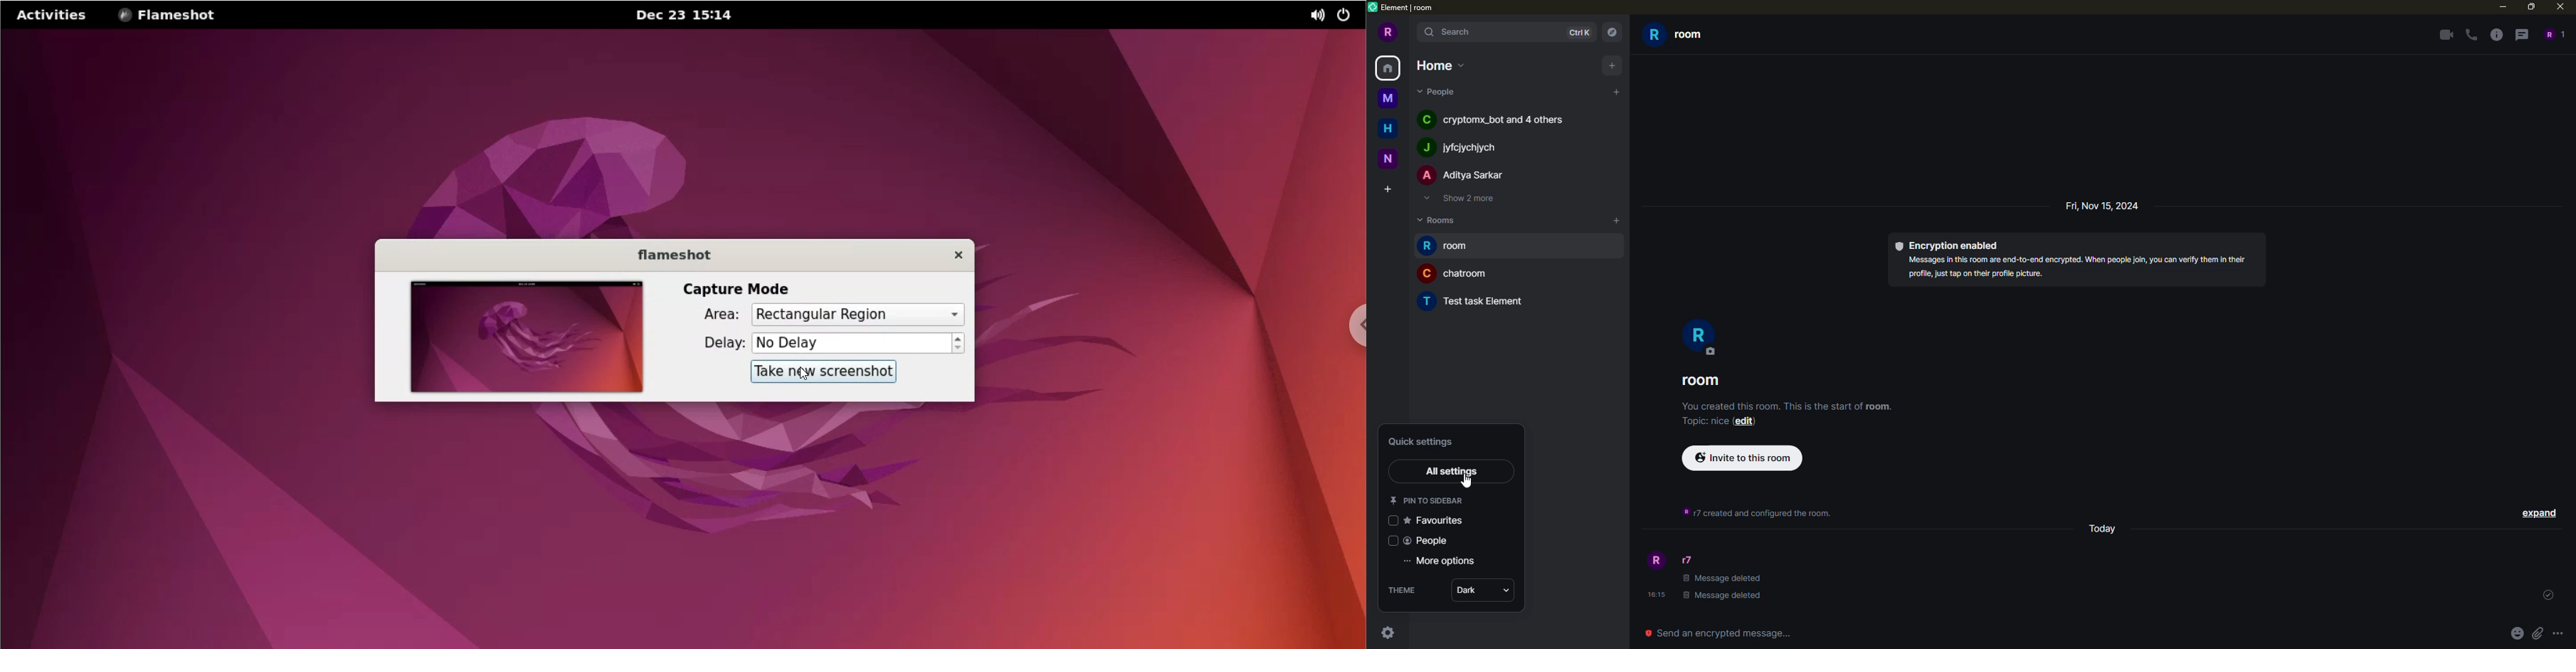 This screenshot has height=672, width=2576. What do you see at coordinates (1612, 64) in the screenshot?
I see `add` at bounding box center [1612, 64].